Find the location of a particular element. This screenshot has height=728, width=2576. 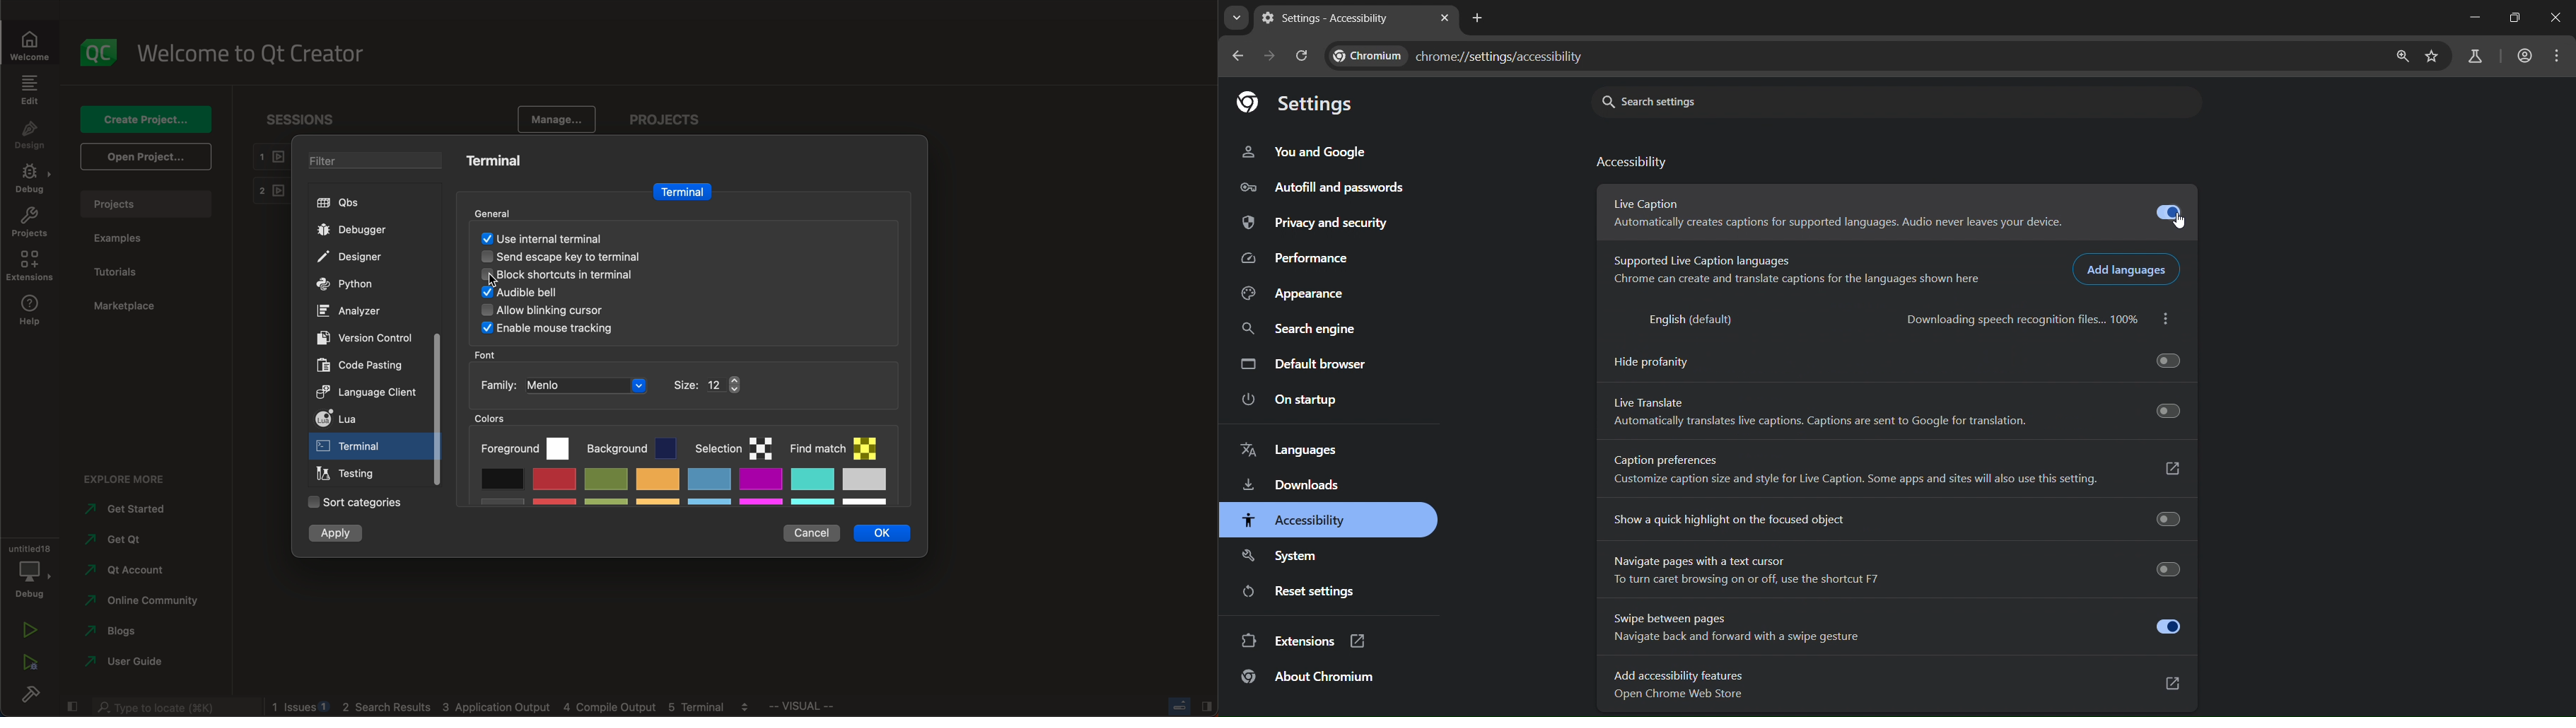

projects is located at coordinates (30, 224).